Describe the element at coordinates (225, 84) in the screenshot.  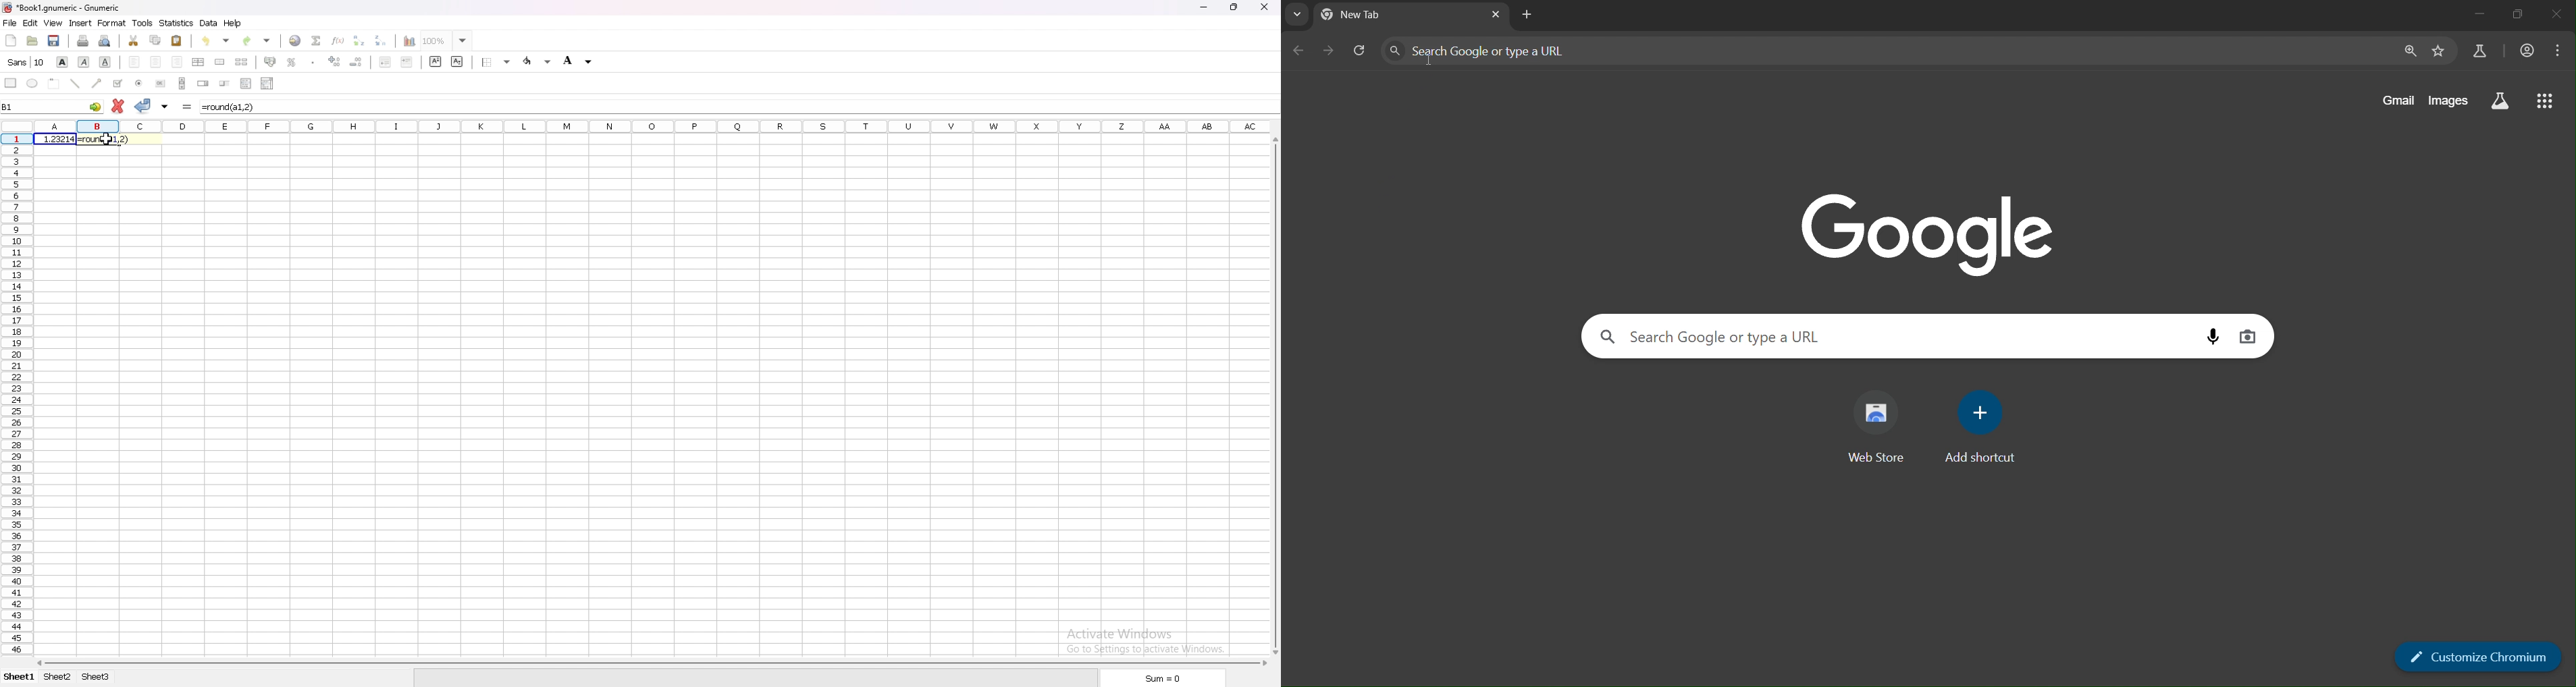
I see `slider` at that location.